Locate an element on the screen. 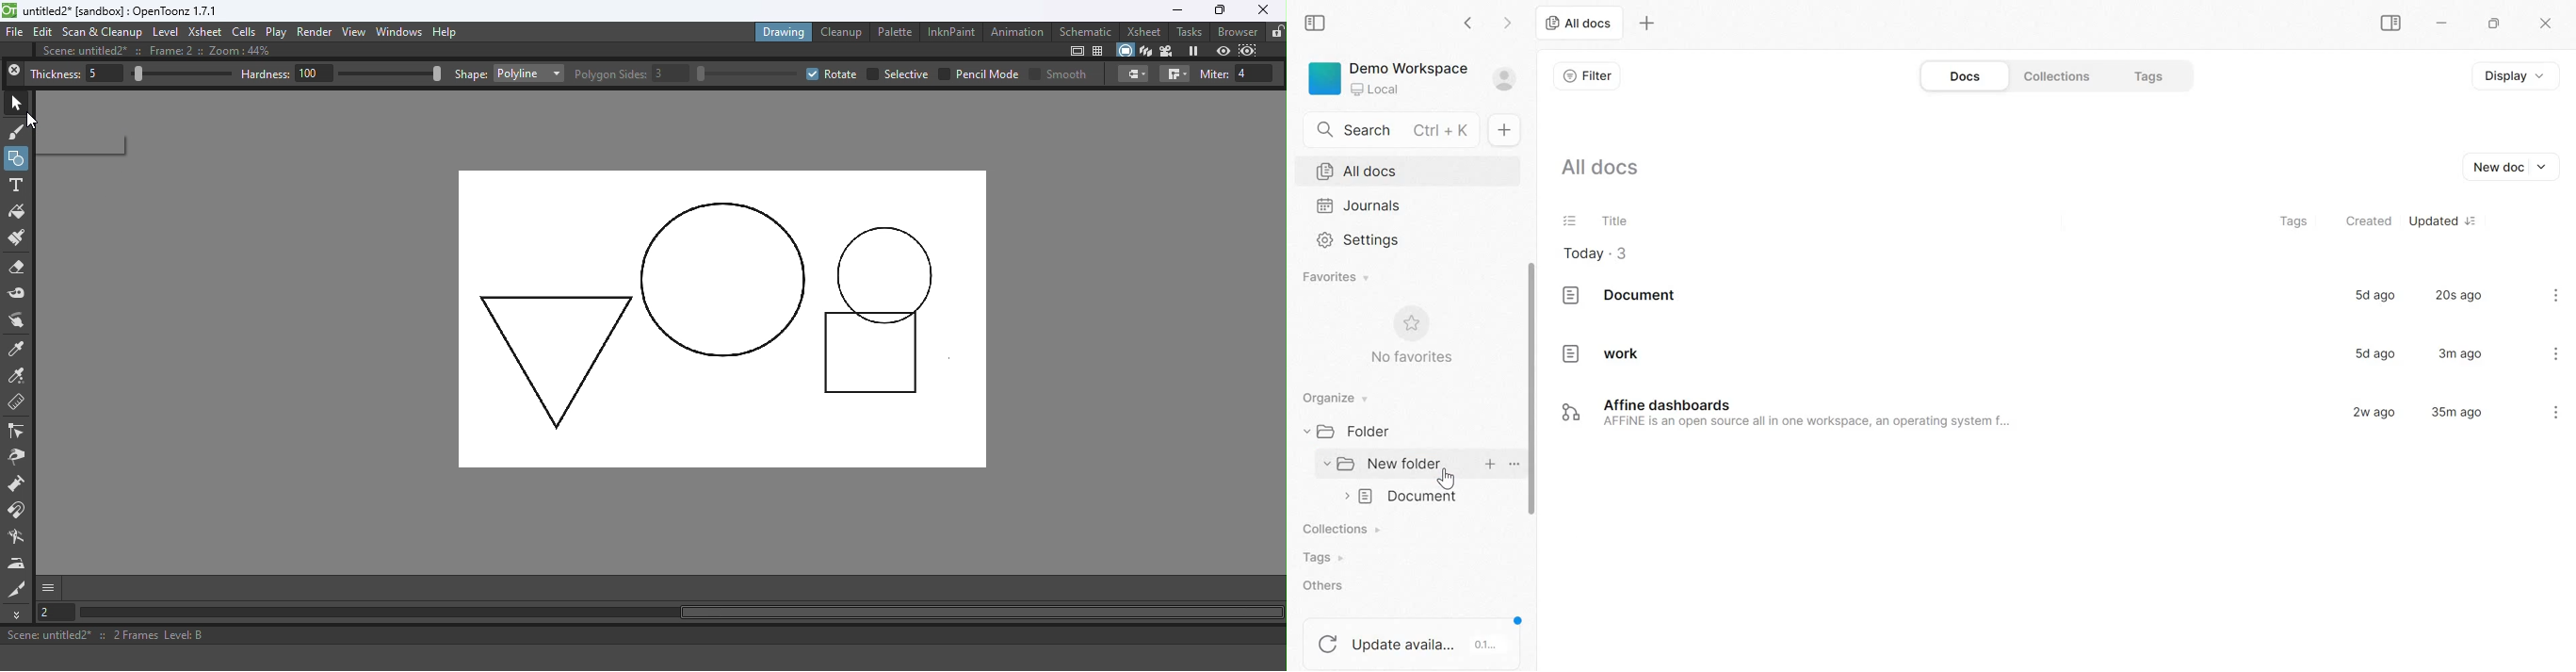 This screenshot has width=2576, height=672. View is located at coordinates (354, 32).